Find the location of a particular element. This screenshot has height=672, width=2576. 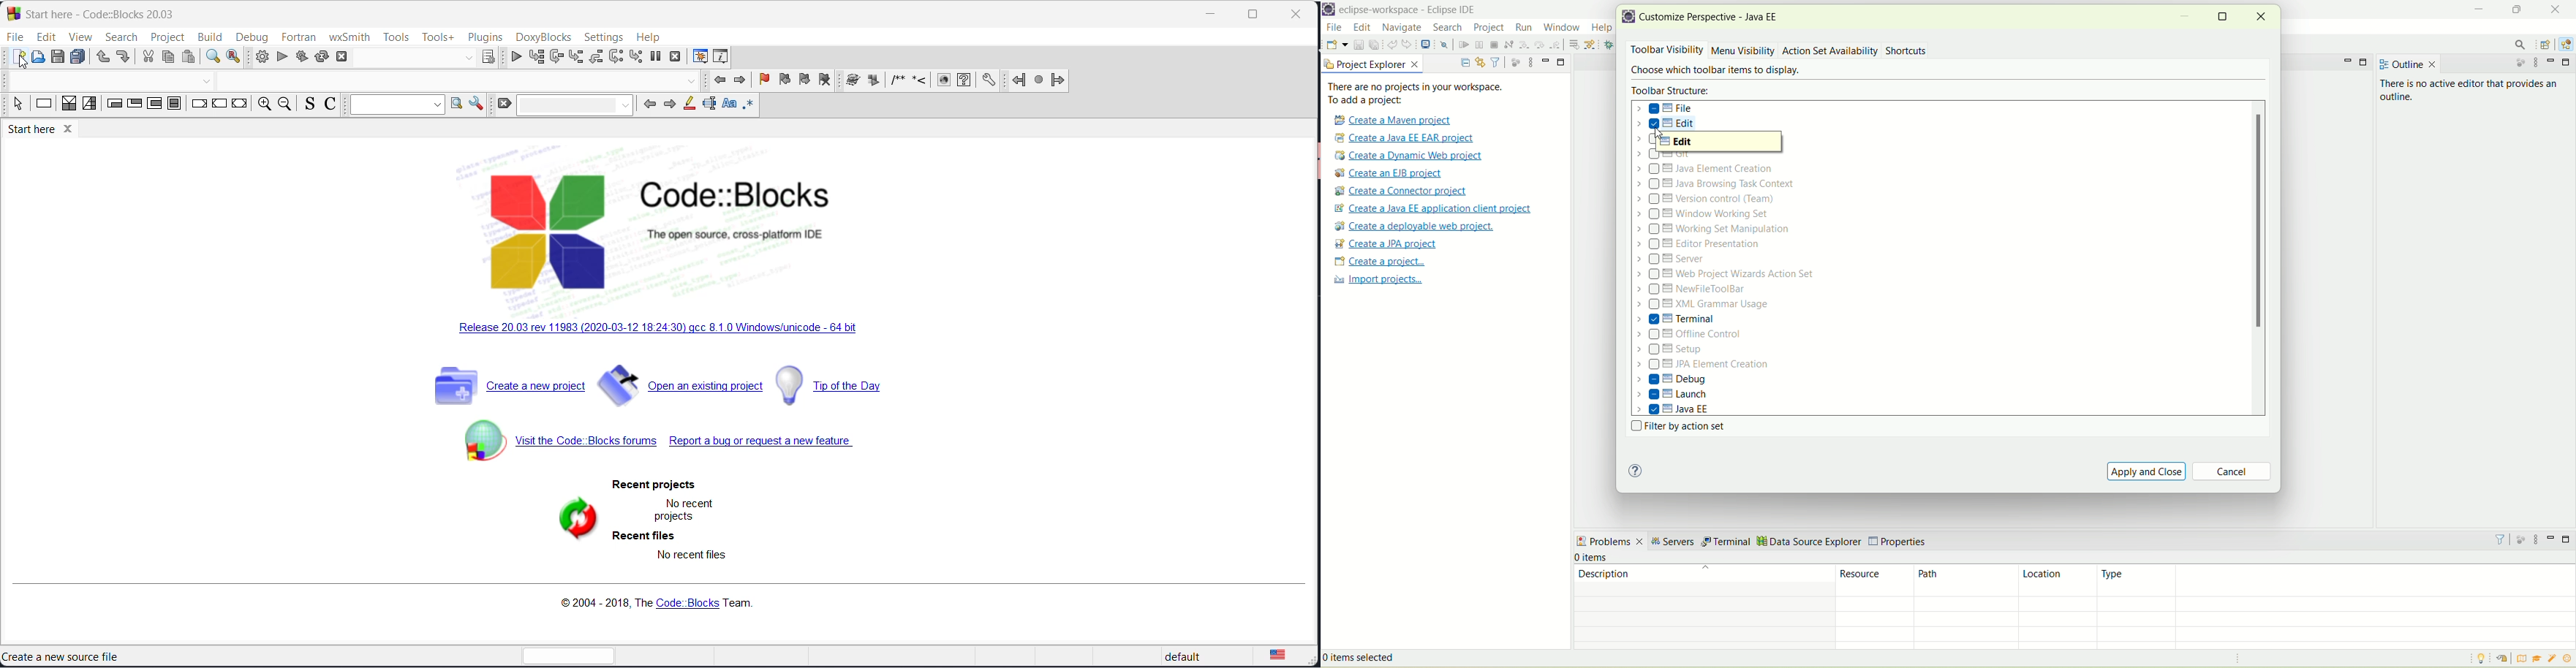

text and dropdown is located at coordinates (575, 106).